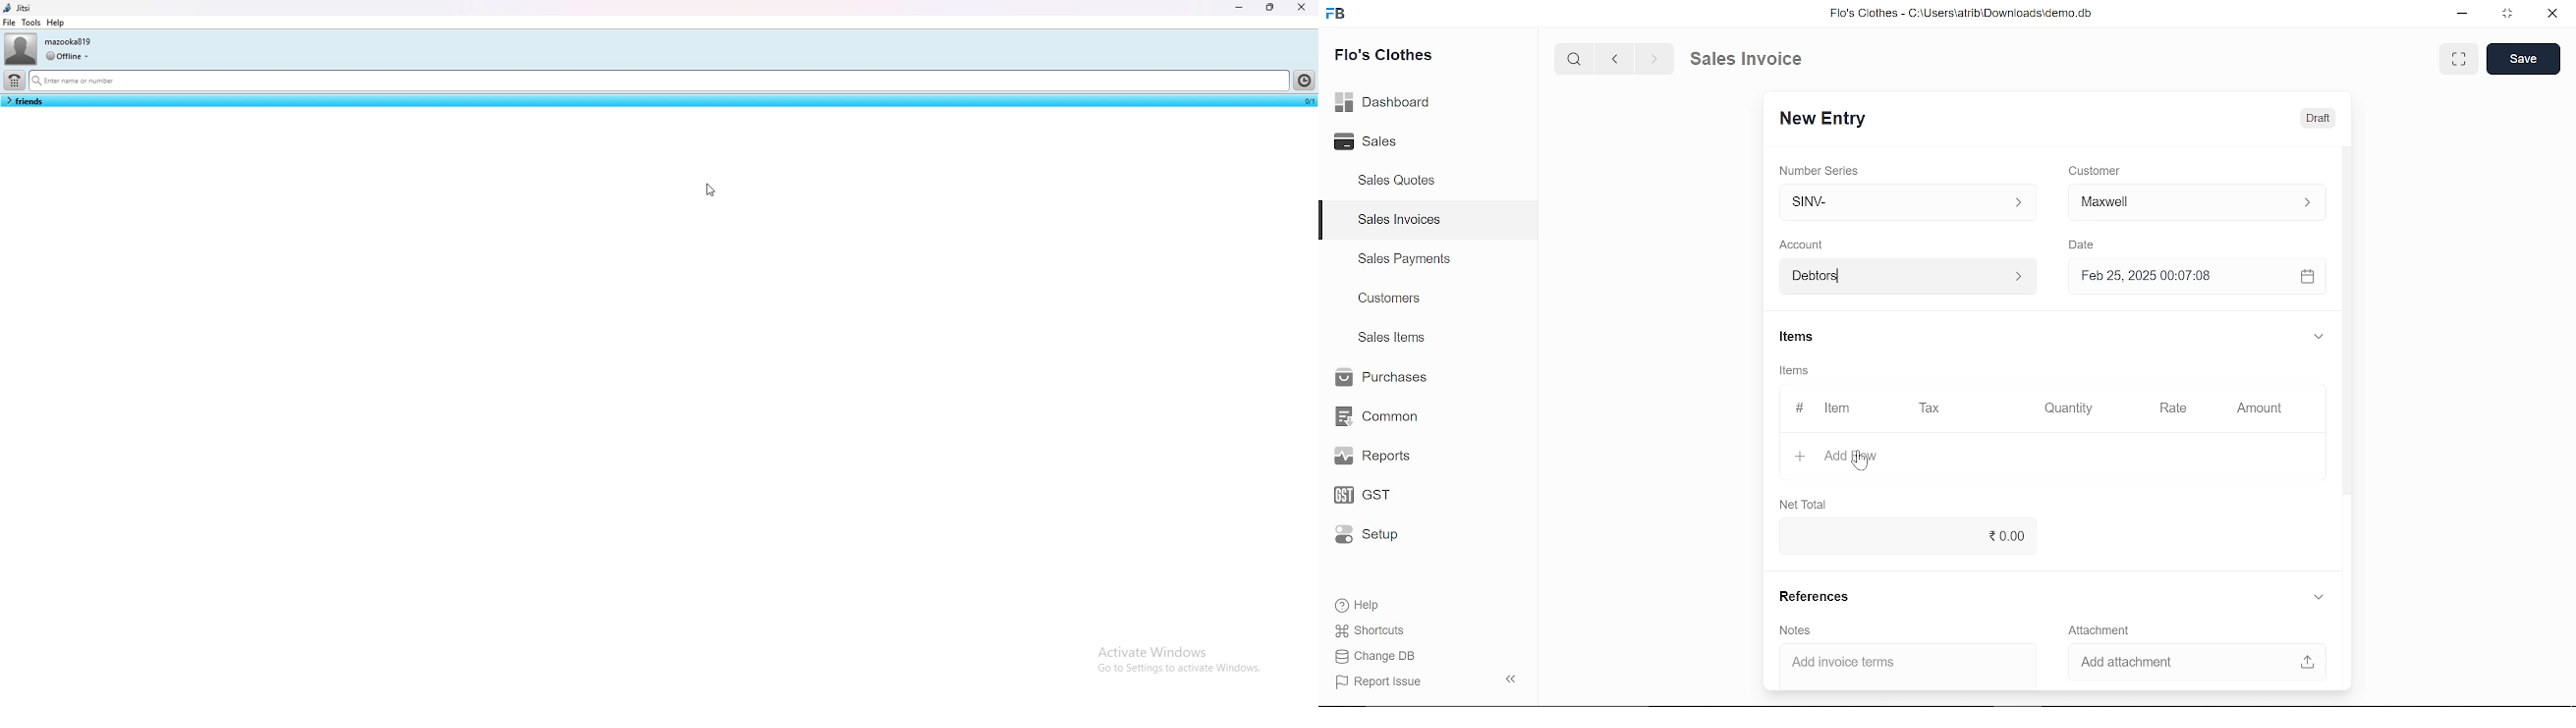  Describe the element at coordinates (1374, 139) in the screenshot. I see `Sales` at that location.